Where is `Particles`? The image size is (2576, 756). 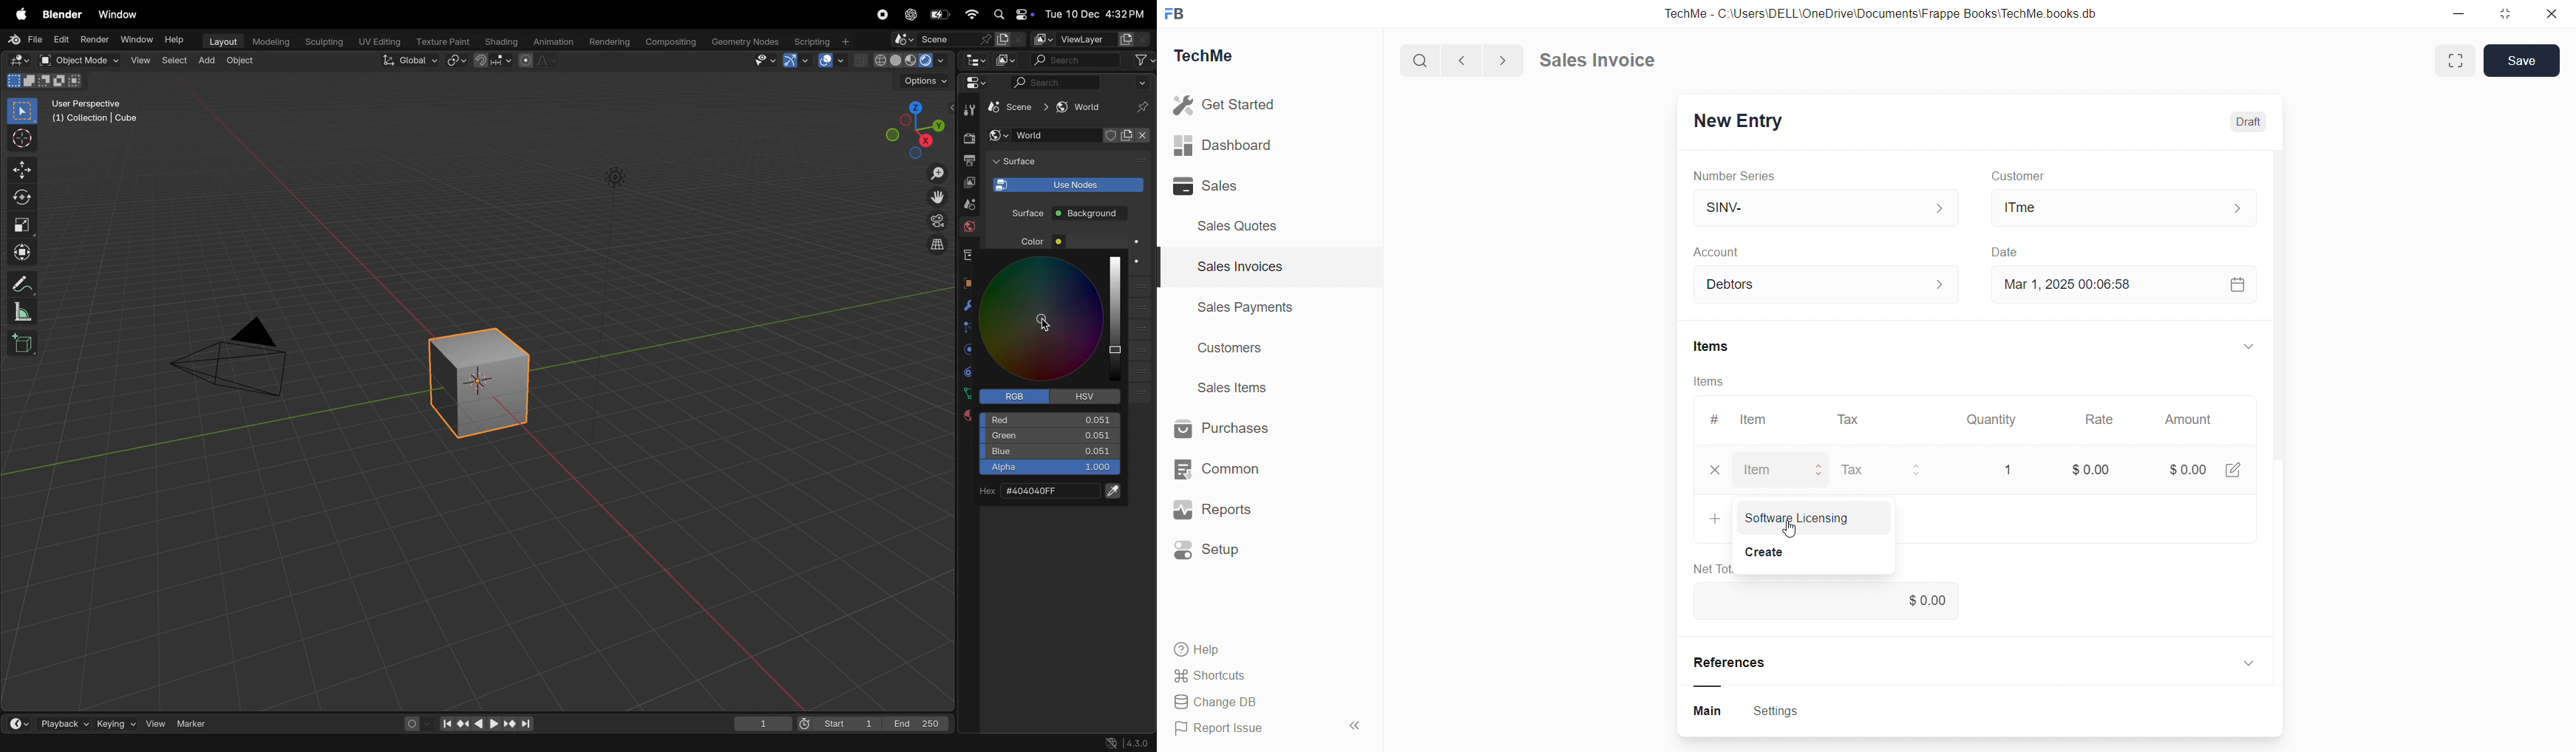
Particles is located at coordinates (969, 329).